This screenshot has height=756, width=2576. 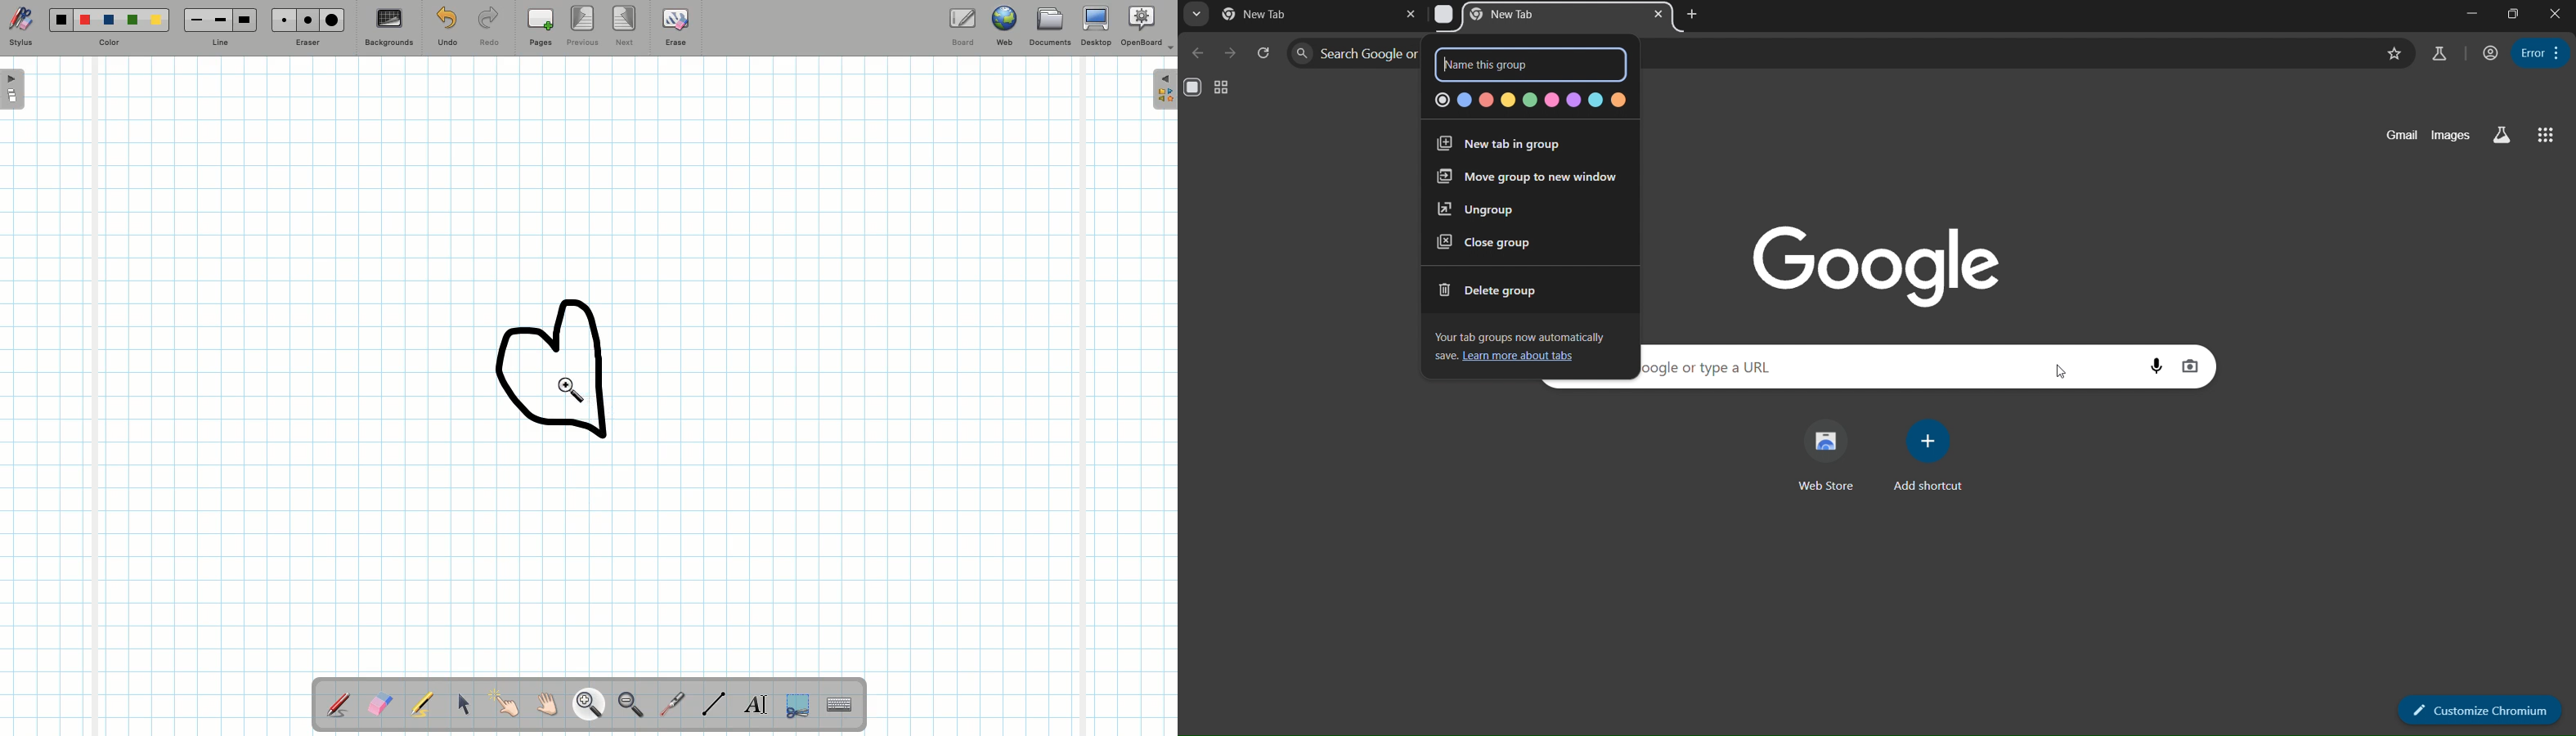 What do you see at coordinates (379, 704) in the screenshot?
I see `Eraser` at bounding box center [379, 704].